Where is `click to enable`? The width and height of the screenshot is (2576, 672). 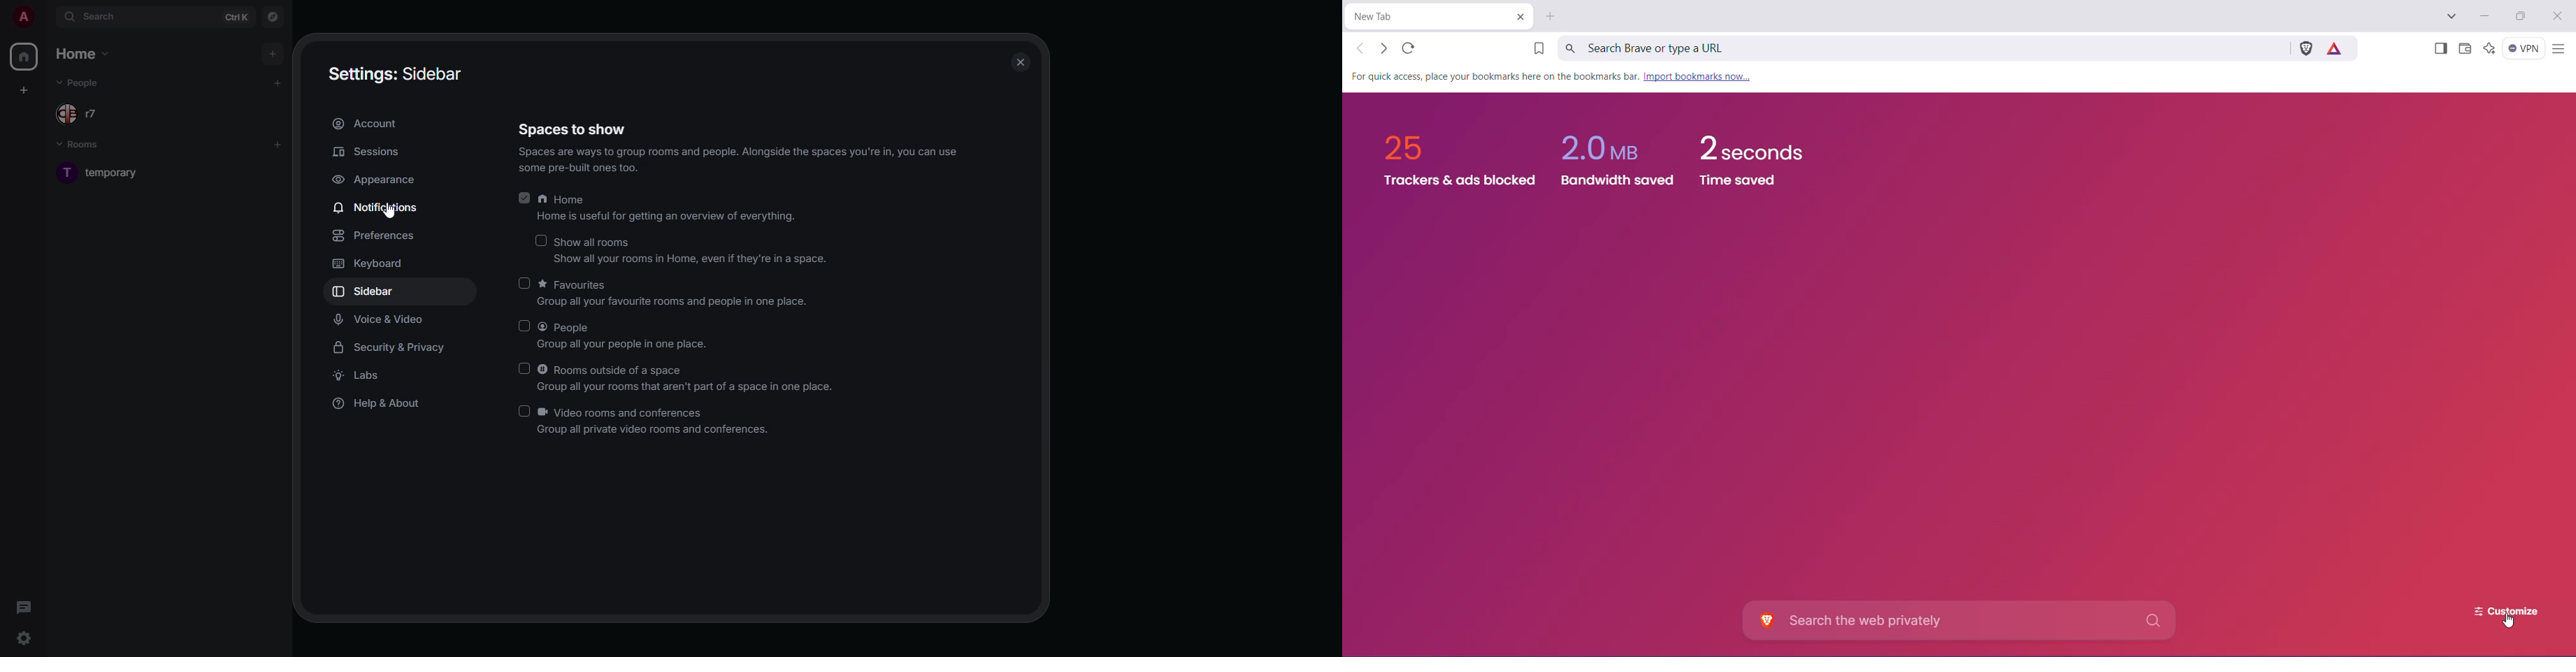
click to enable is located at coordinates (526, 284).